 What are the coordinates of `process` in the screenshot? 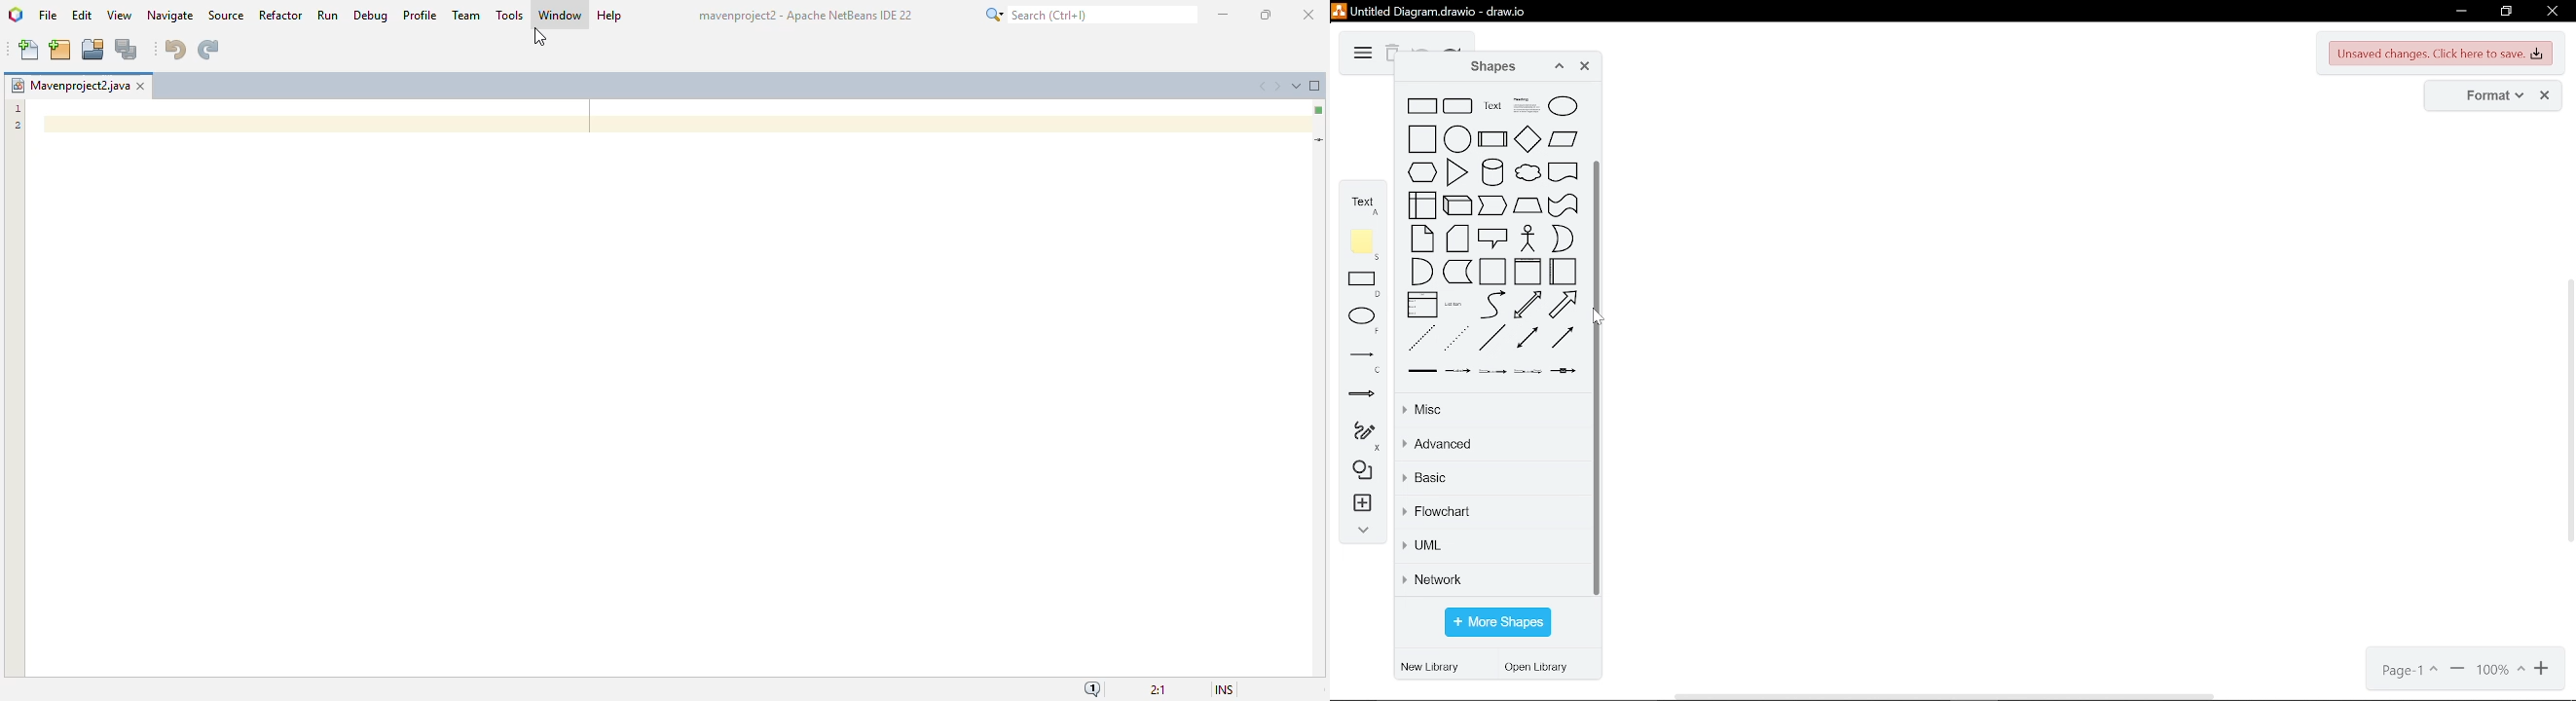 It's located at (1492, 138).